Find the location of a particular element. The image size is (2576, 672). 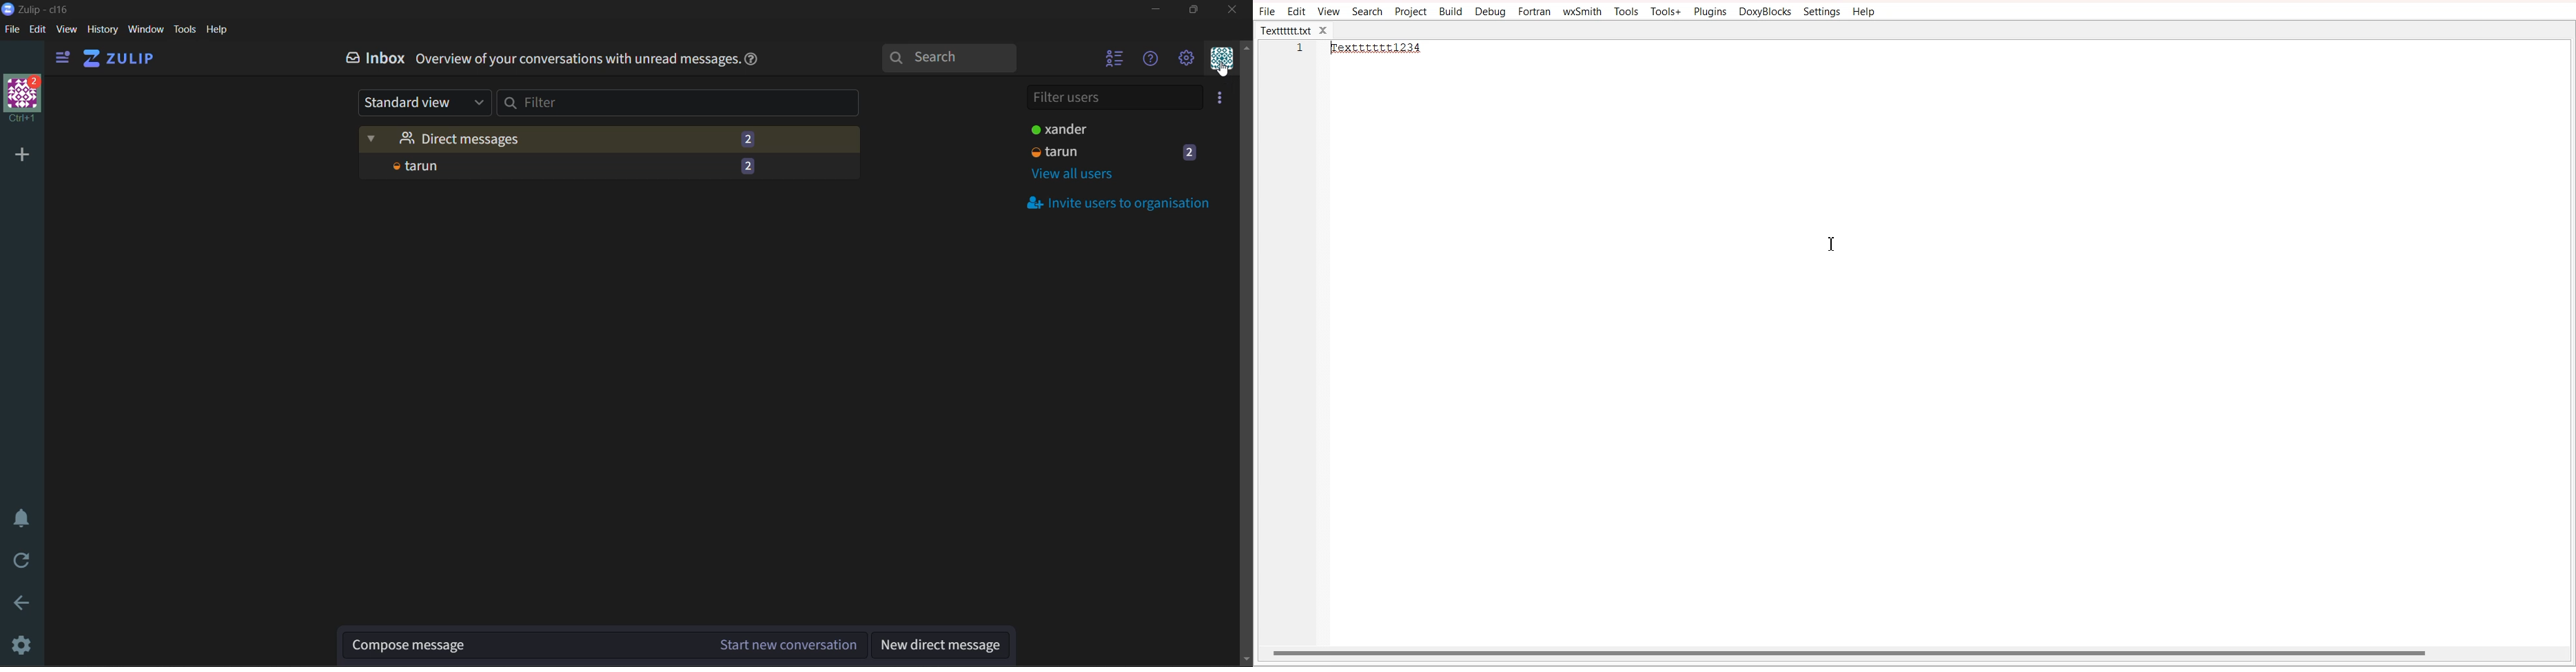

file is located at coordinates (11, 31).